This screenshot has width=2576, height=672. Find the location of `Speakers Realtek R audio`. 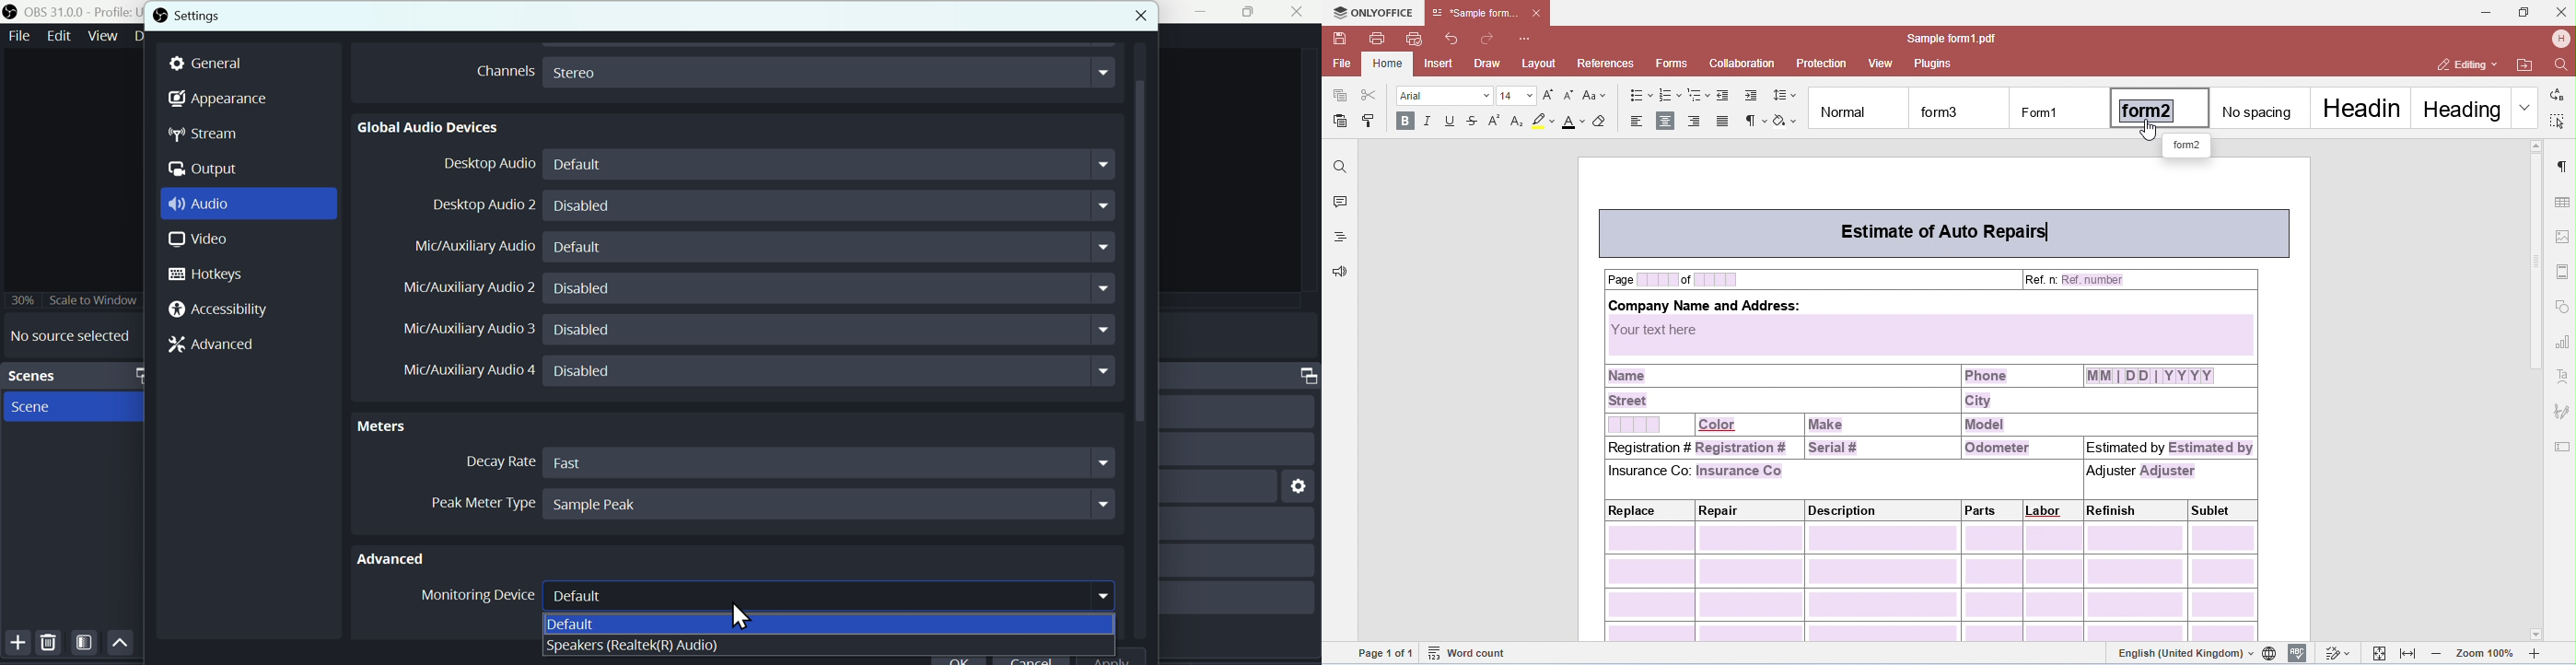

Speakers Realtek R audio is located at coordinates (632, 646).